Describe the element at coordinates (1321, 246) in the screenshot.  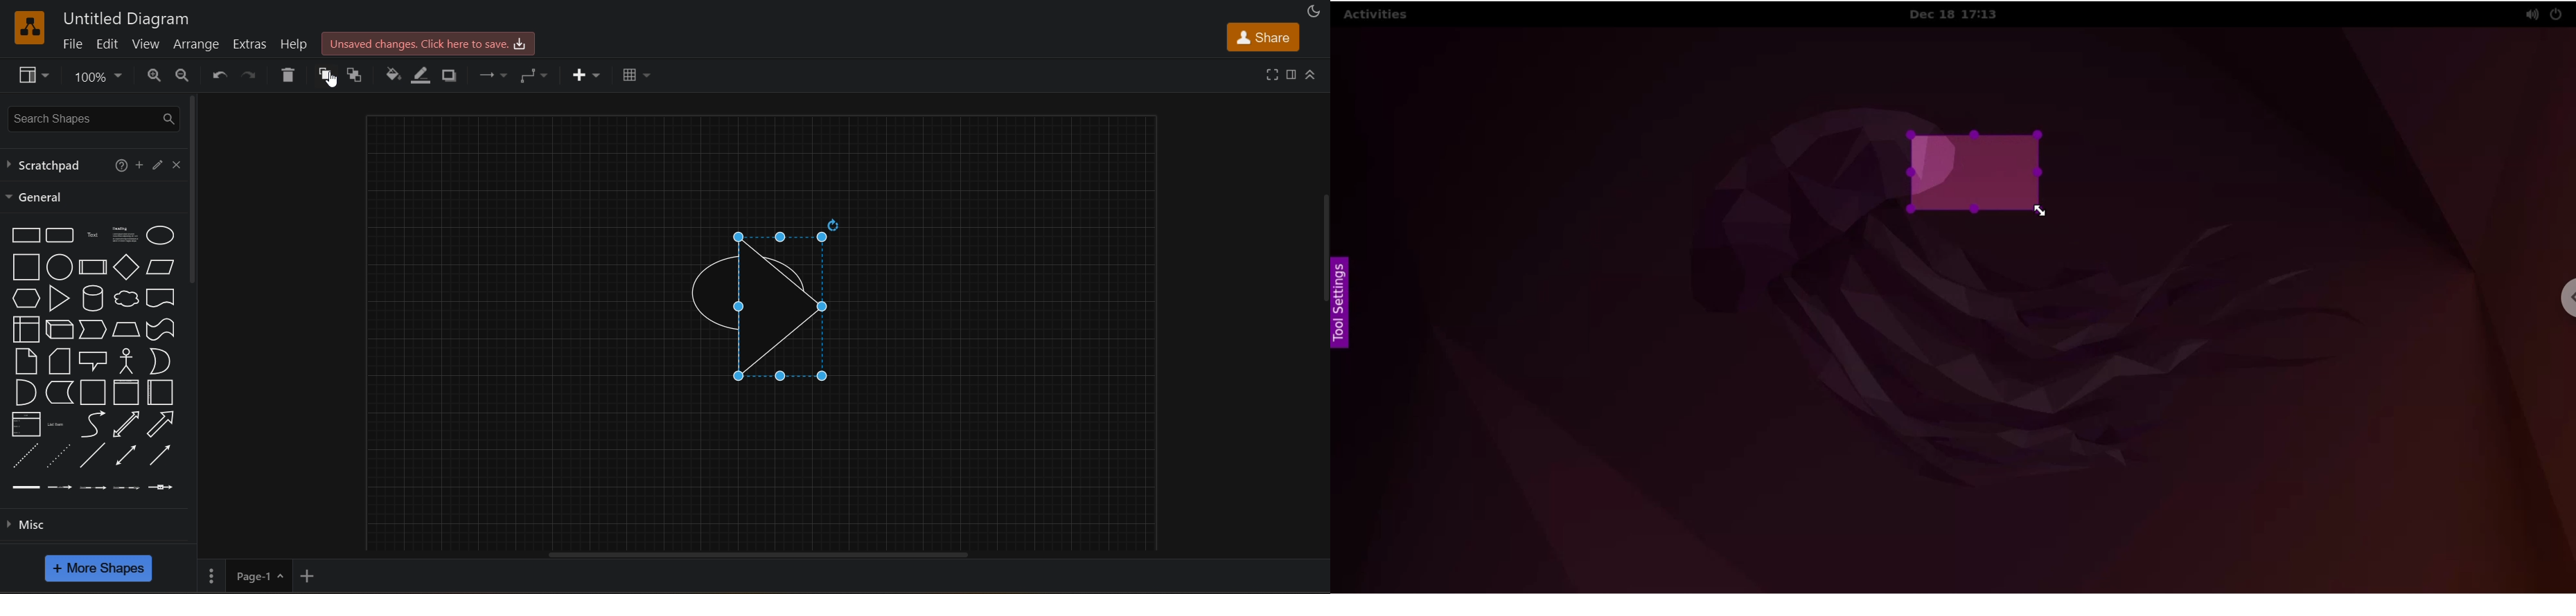
I see `vertical scroll  bar` at that location.